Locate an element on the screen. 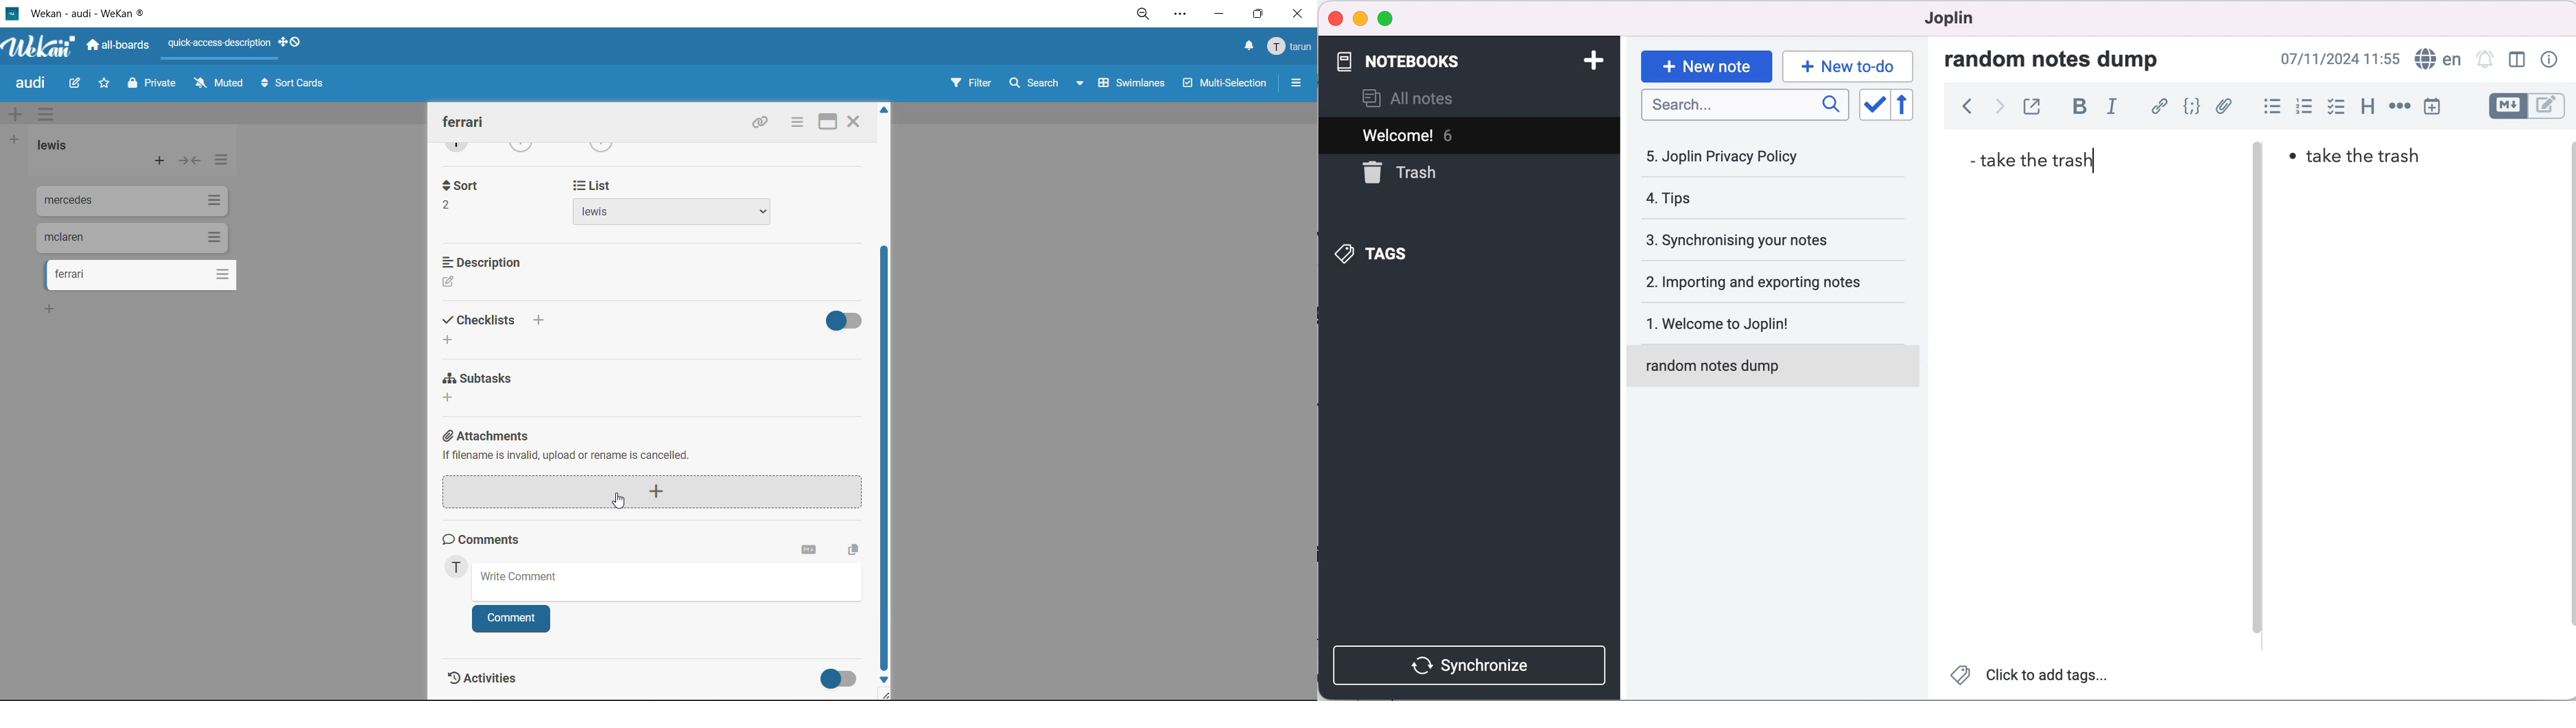 This screenshot has height=728, width=2576. reverse sort order is located at coordinates (1913, 105).